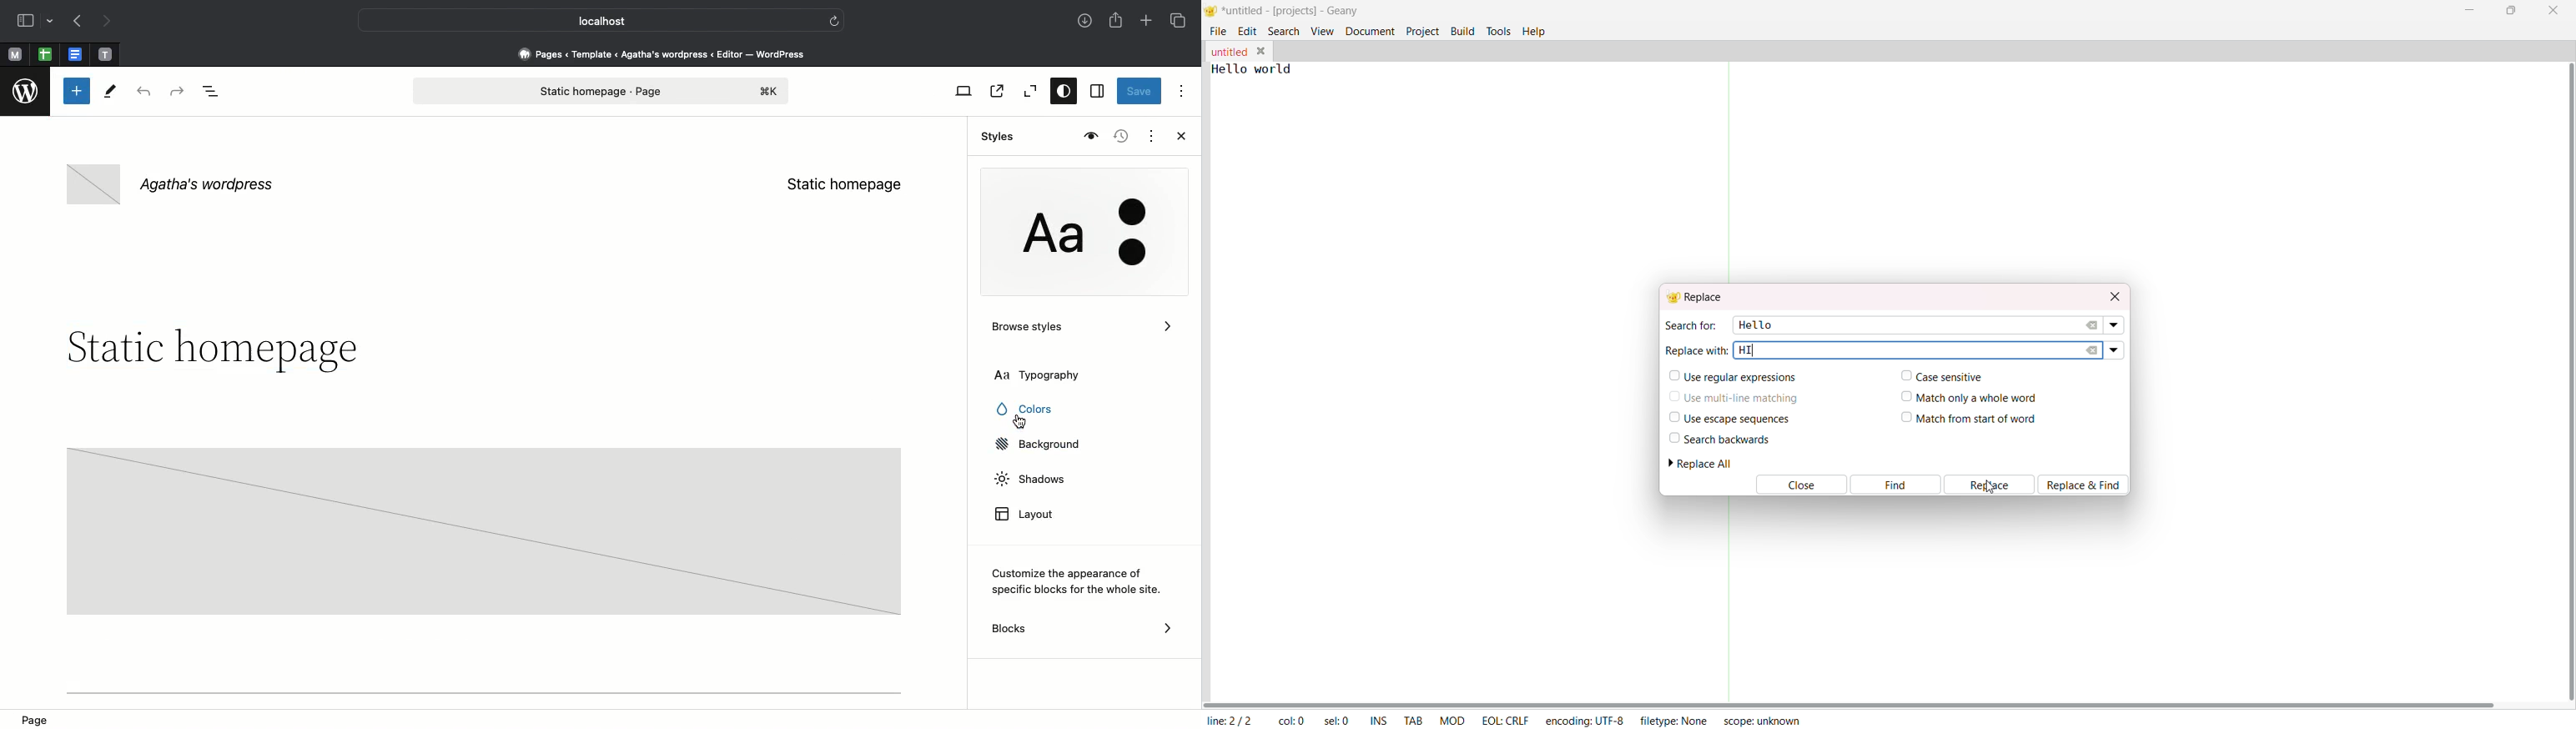  I want to click on drop-down, so click(53, 22).